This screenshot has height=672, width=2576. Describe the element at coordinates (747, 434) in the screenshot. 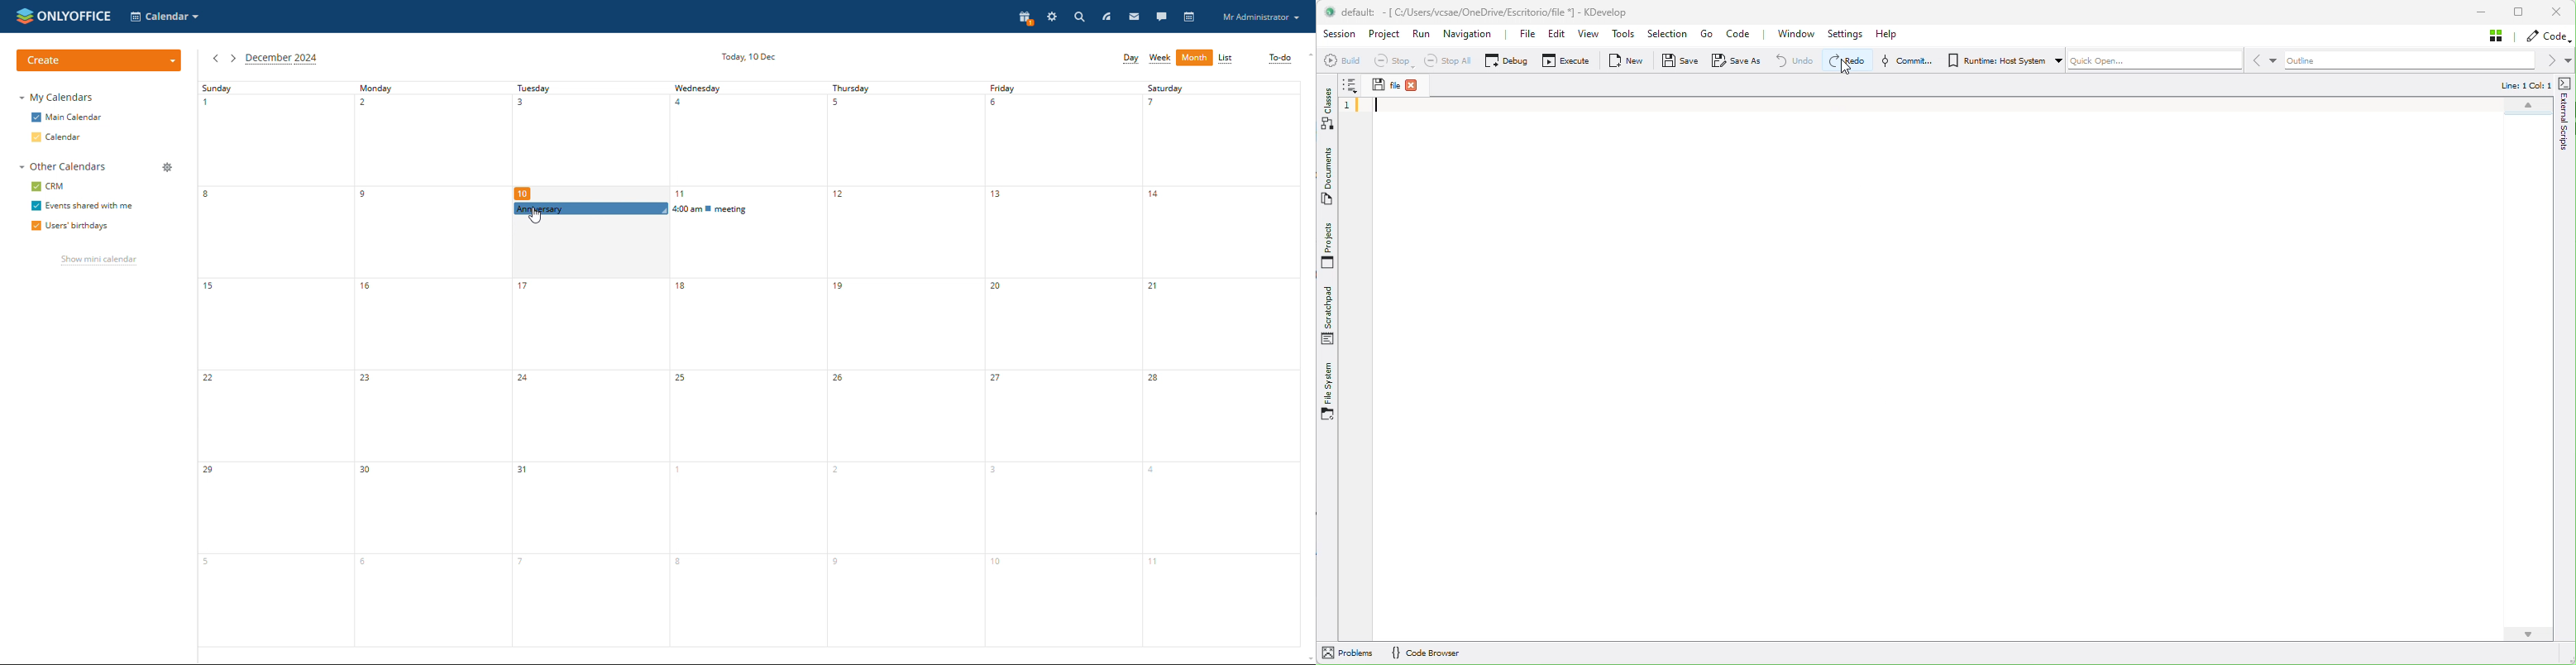

I see `wednesday` at that location.